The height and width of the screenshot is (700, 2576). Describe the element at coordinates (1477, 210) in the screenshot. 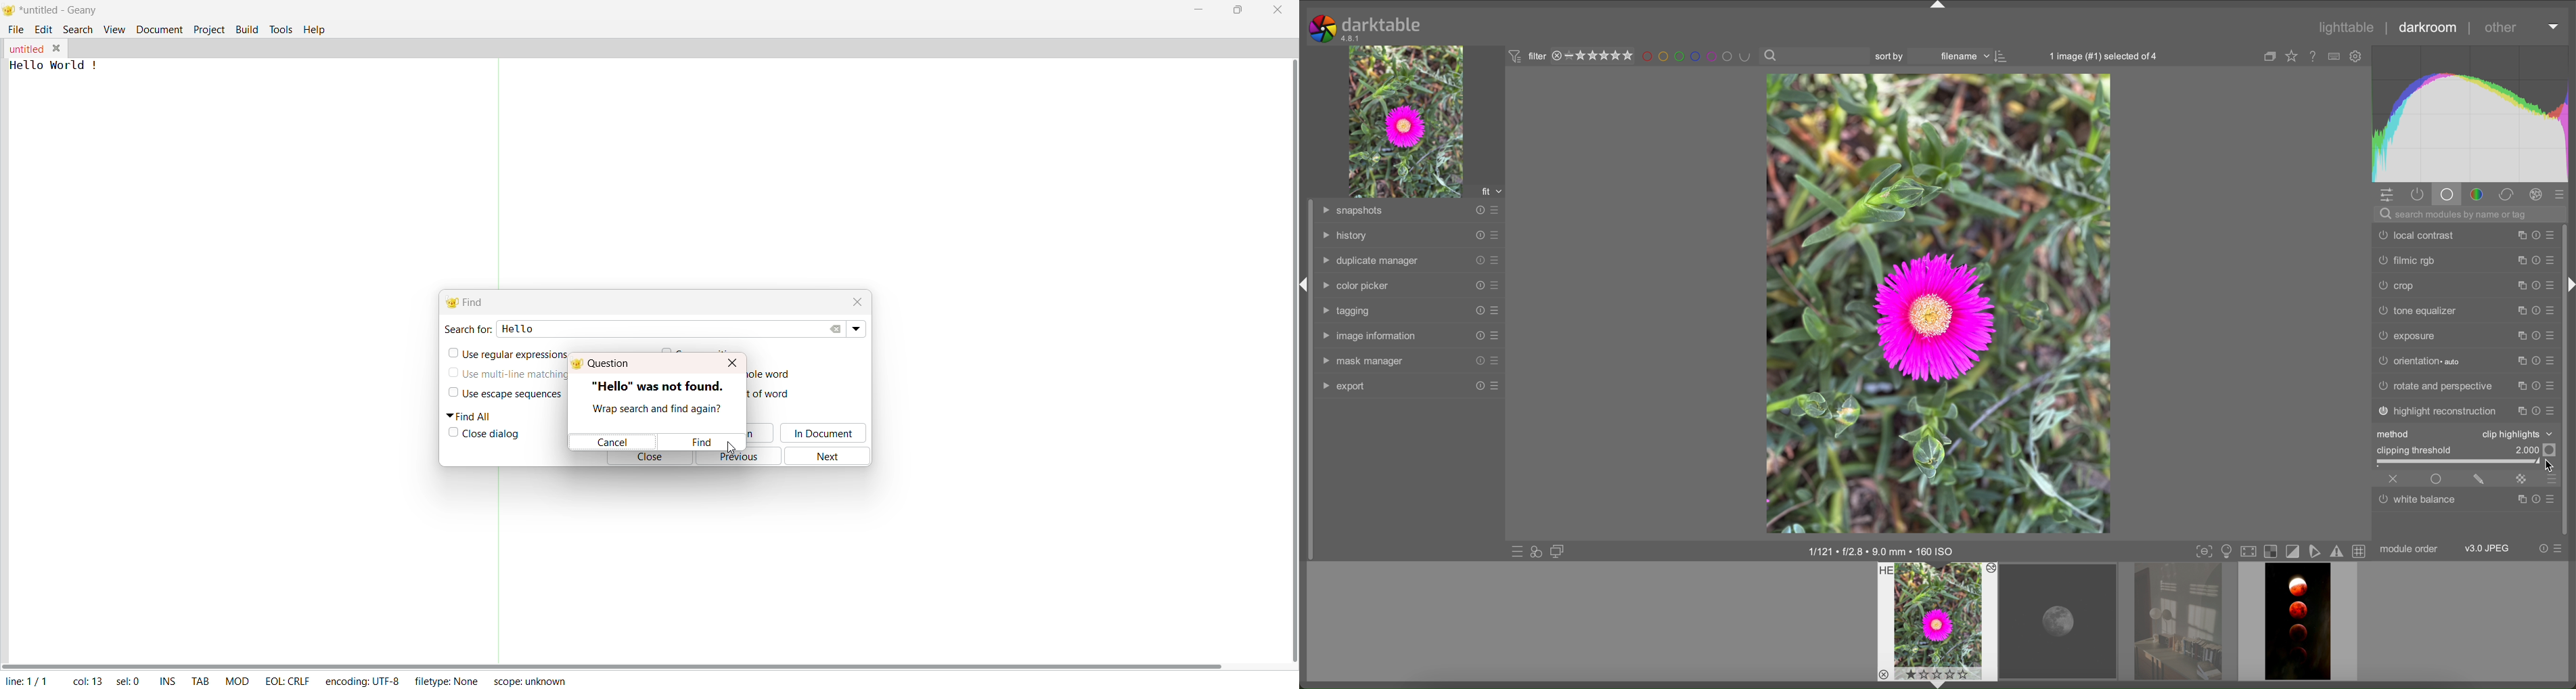

I see `reset presets` at that location.